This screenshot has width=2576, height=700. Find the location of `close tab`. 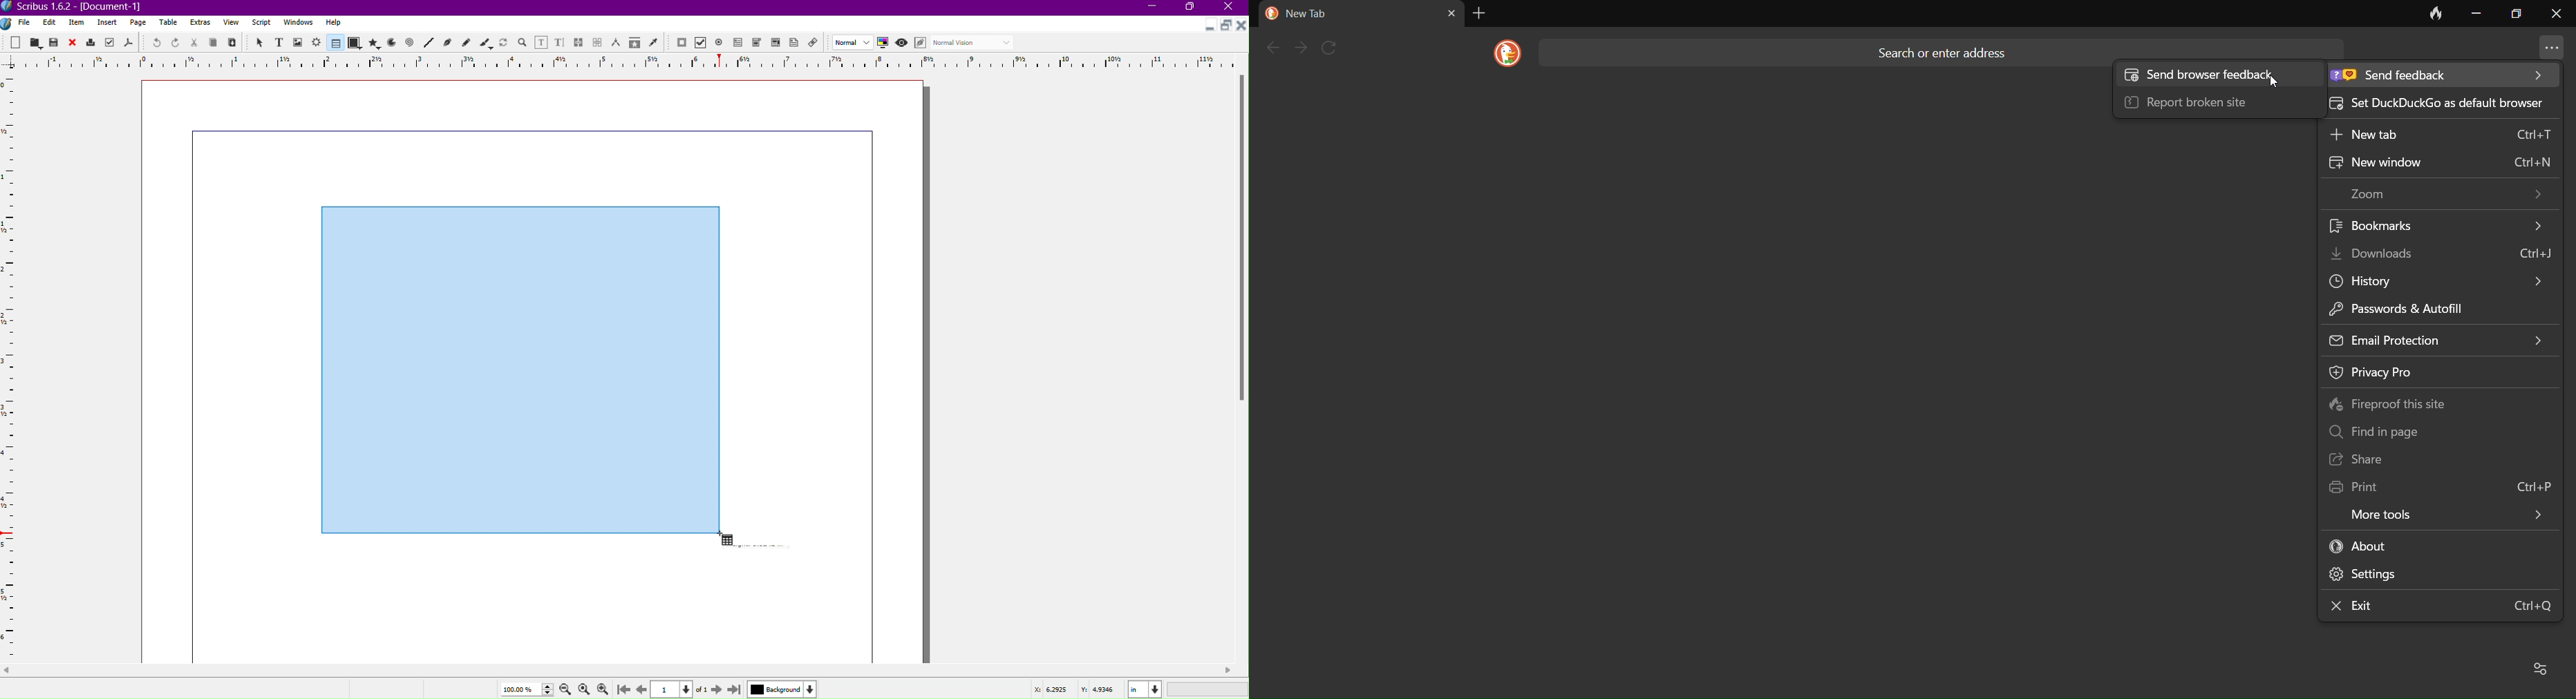

close tab is located at coordinates (1451, 12).